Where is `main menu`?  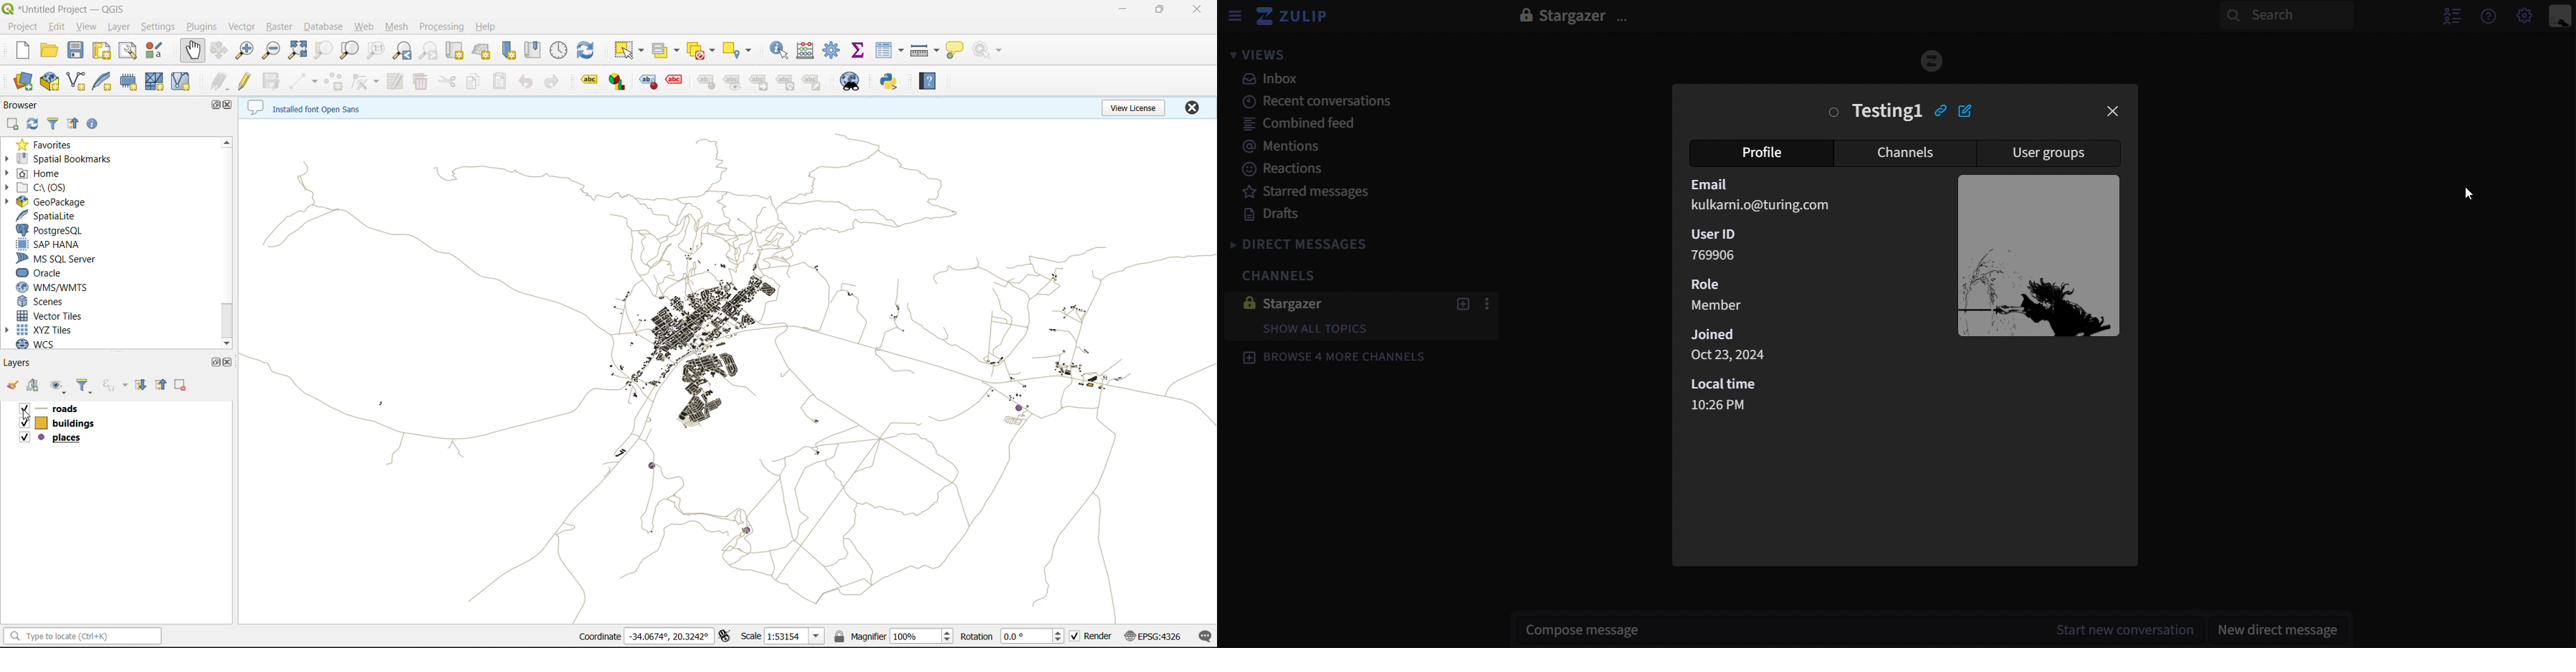 main menu is located at coordinates (2525, 16).